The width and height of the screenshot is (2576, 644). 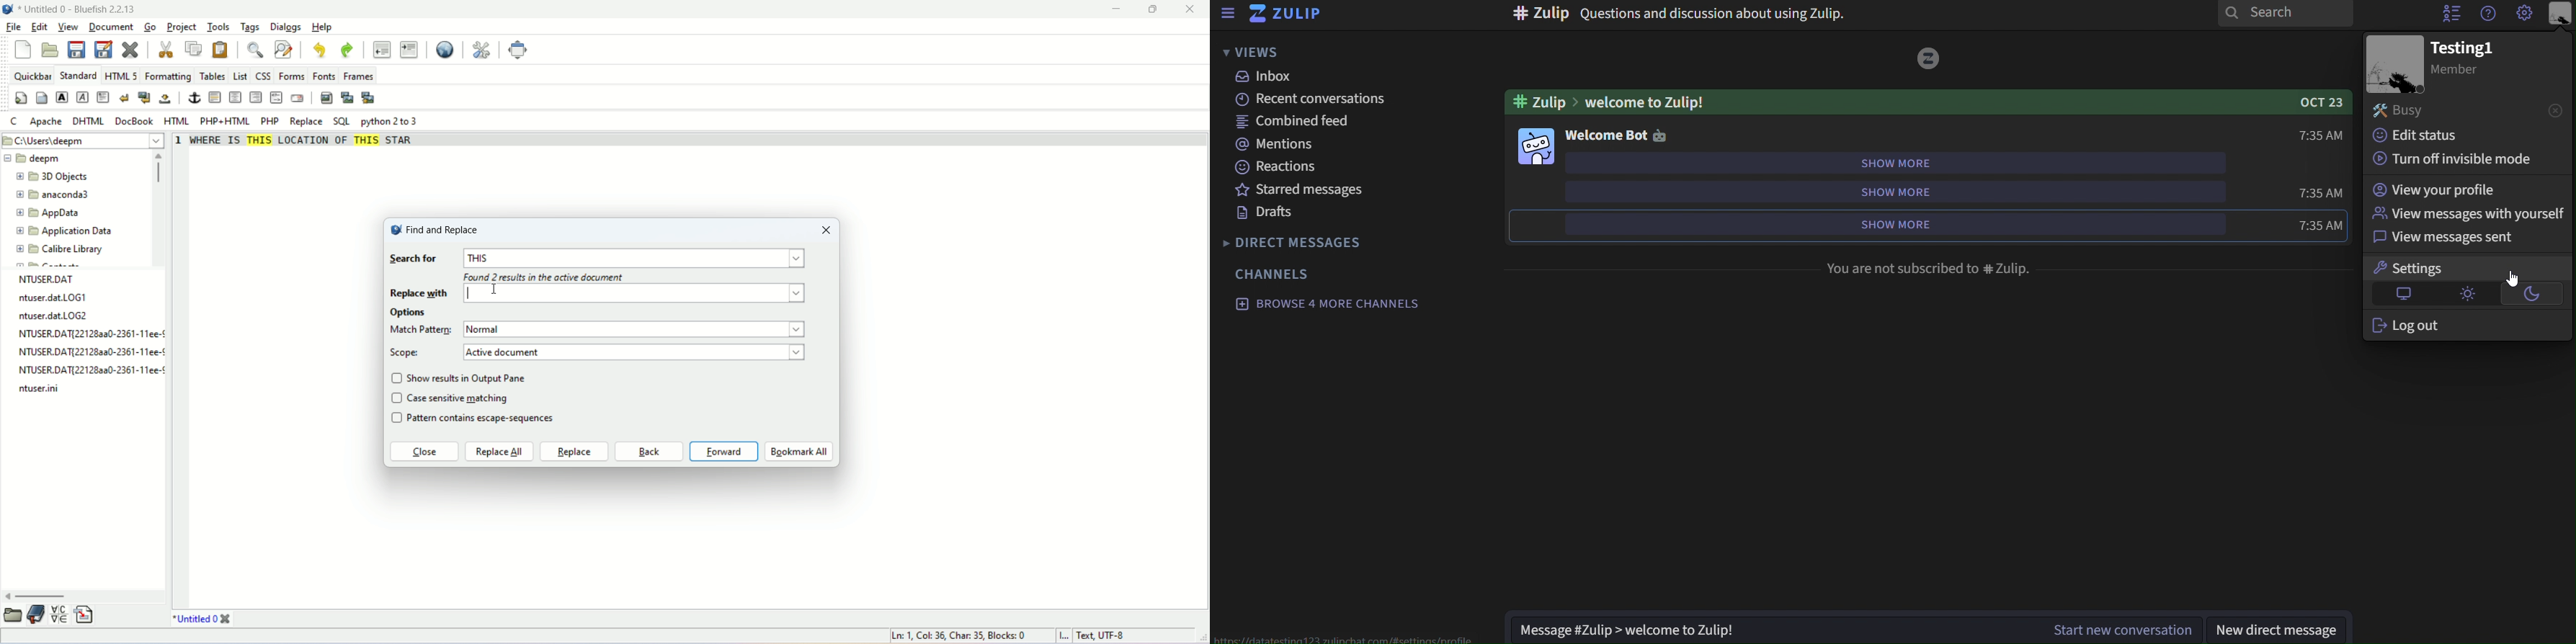 I want to click on show more , so click(x=1892, y=192).